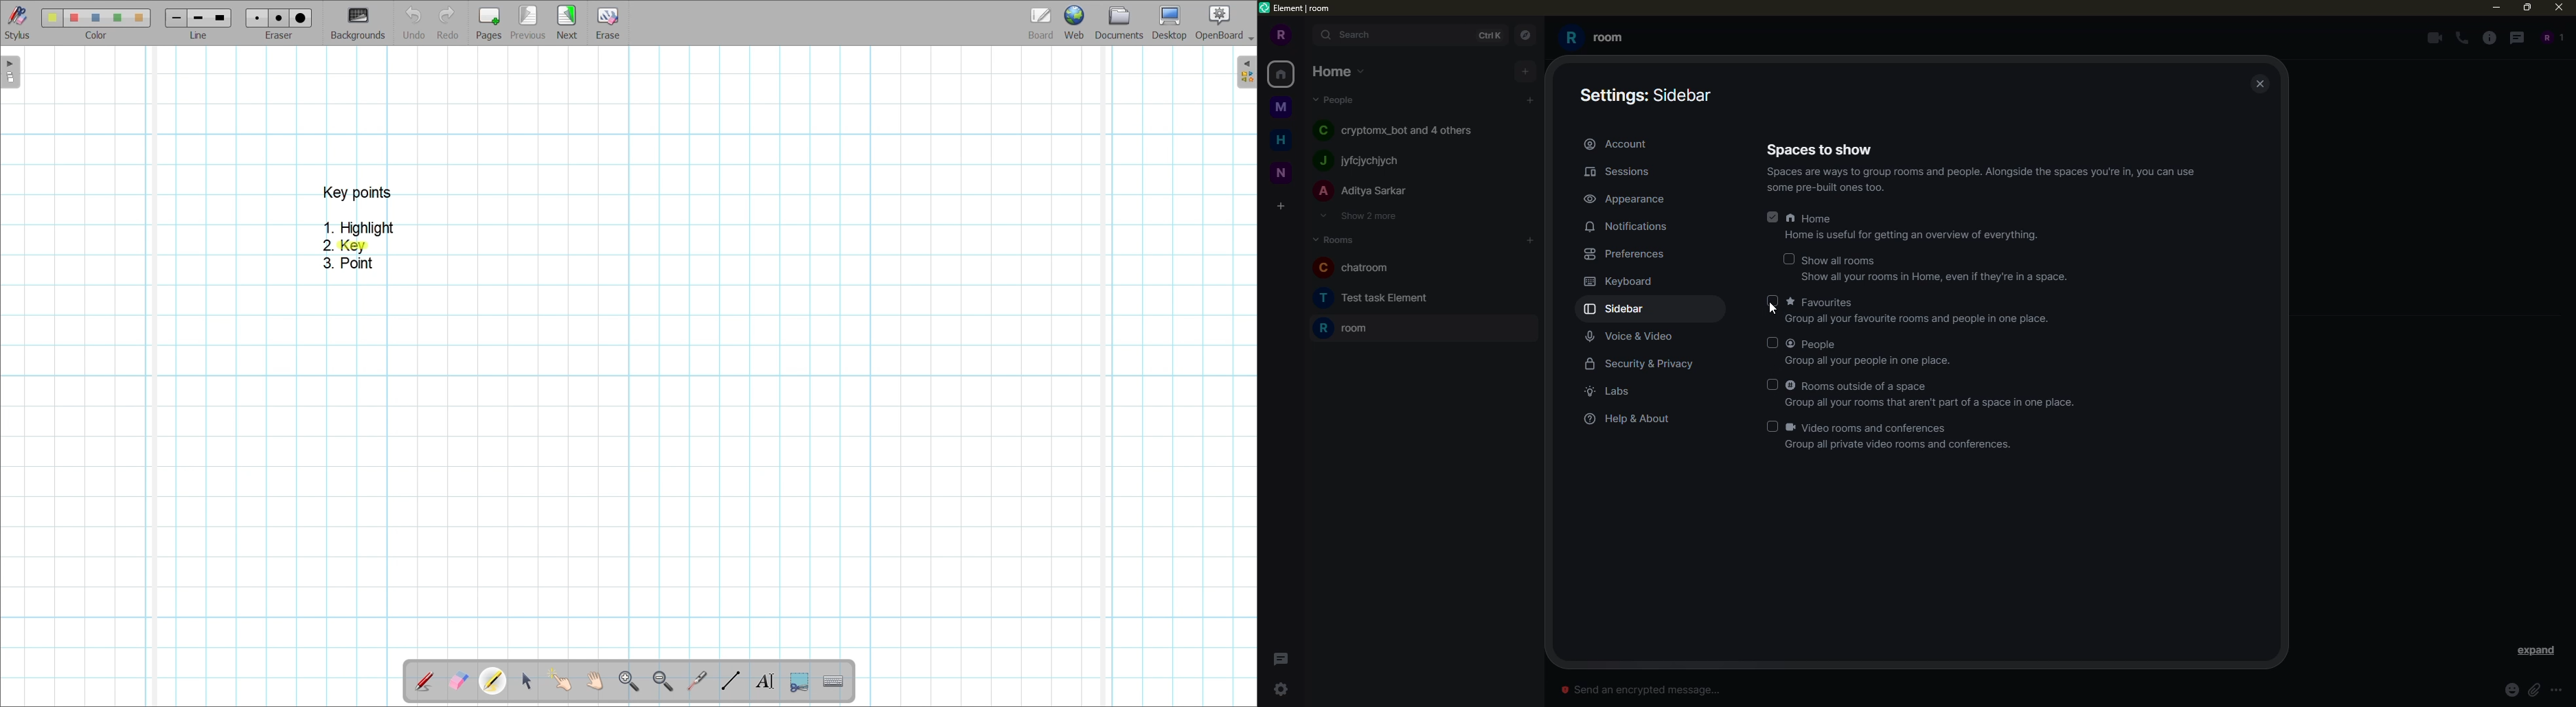 This screenshot has height=728, width=2576. Describe the element at coordinates (1908, 322) in the screenshot. I see `‘Group all your favourite rooms and people in one place.` at that location.